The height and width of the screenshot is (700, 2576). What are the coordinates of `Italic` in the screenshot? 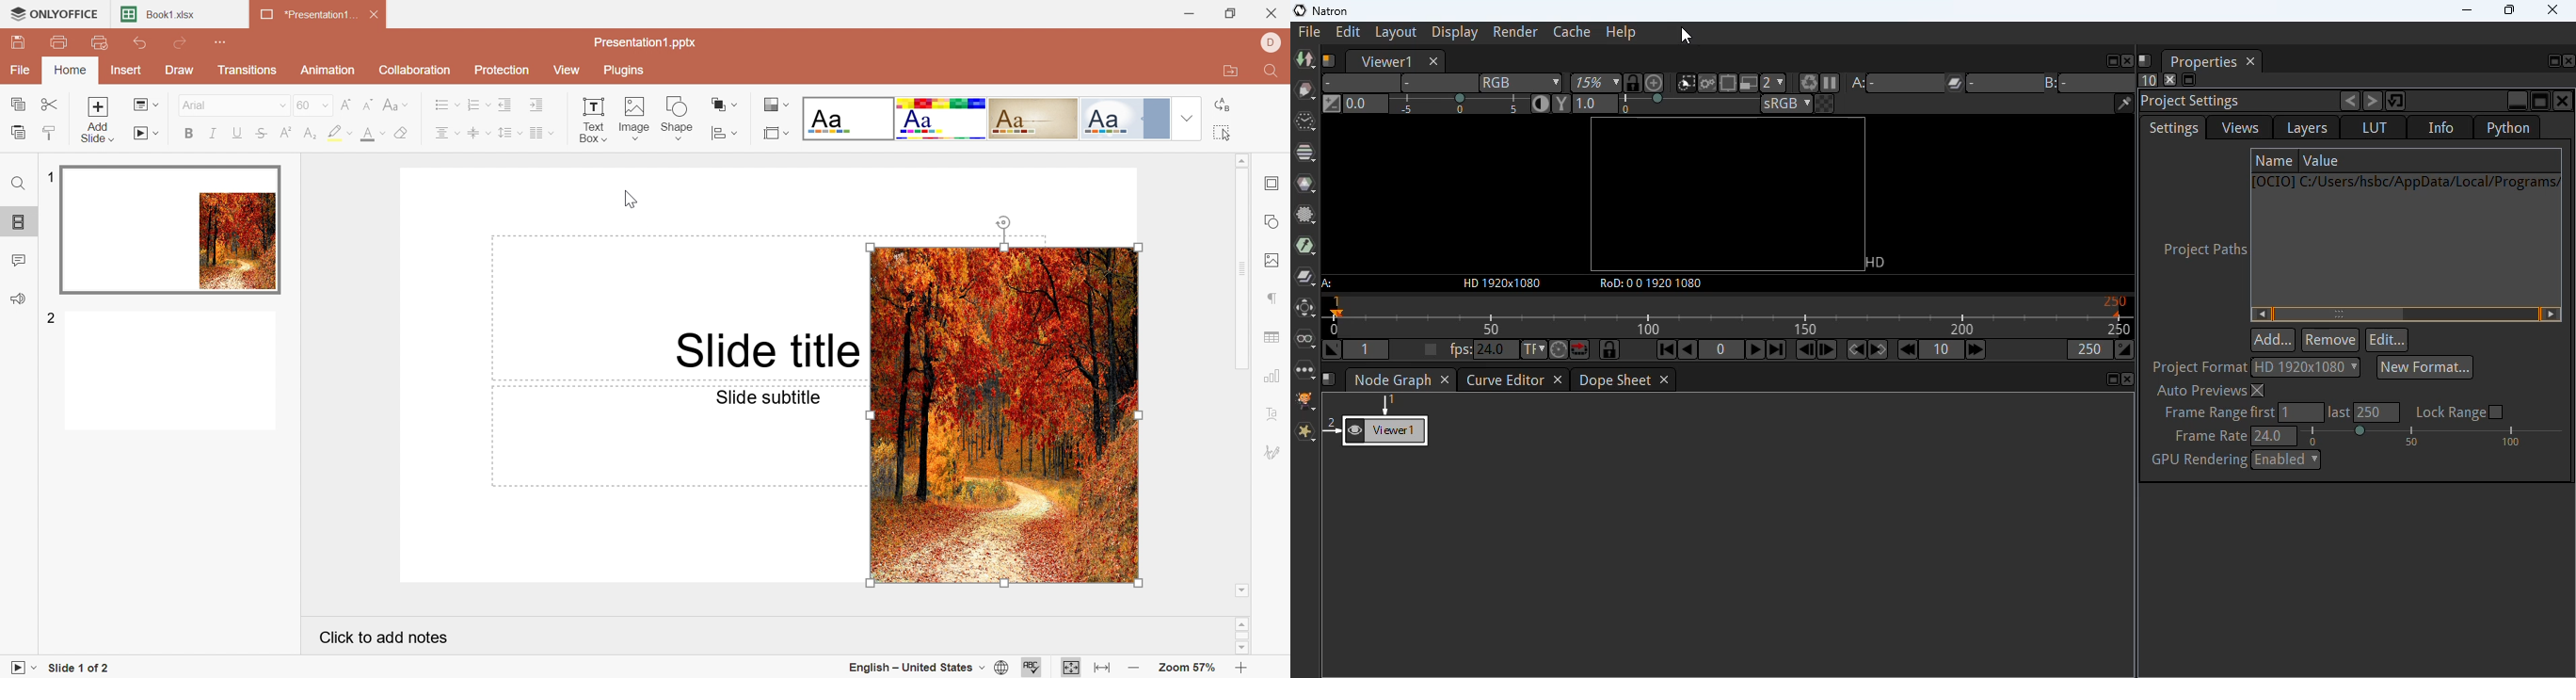 It's located at (214, 133).